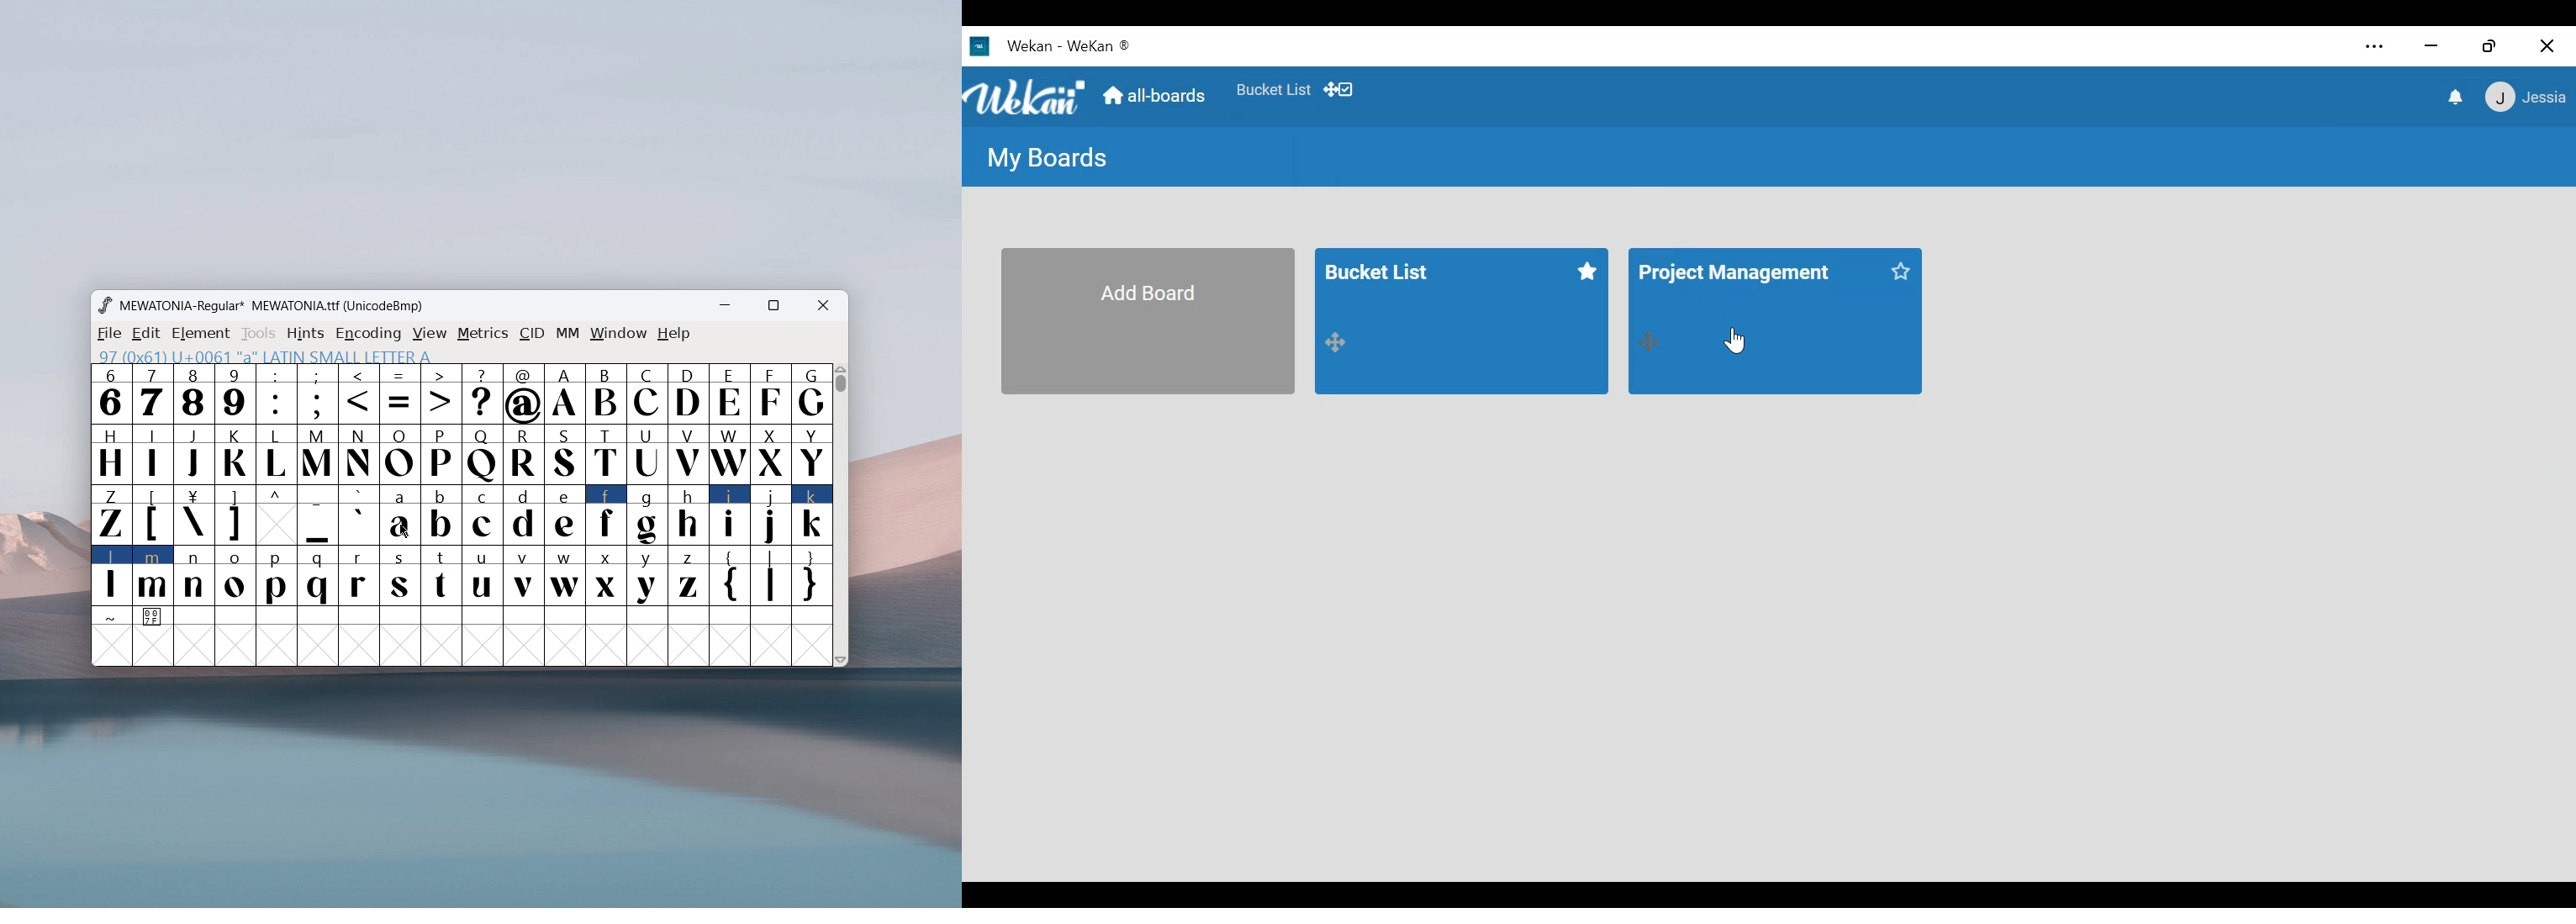 This screenshot has width=2576, height=924. Describe the element at coordinates (525, 394) in the screenshot. I see `@` at that location.